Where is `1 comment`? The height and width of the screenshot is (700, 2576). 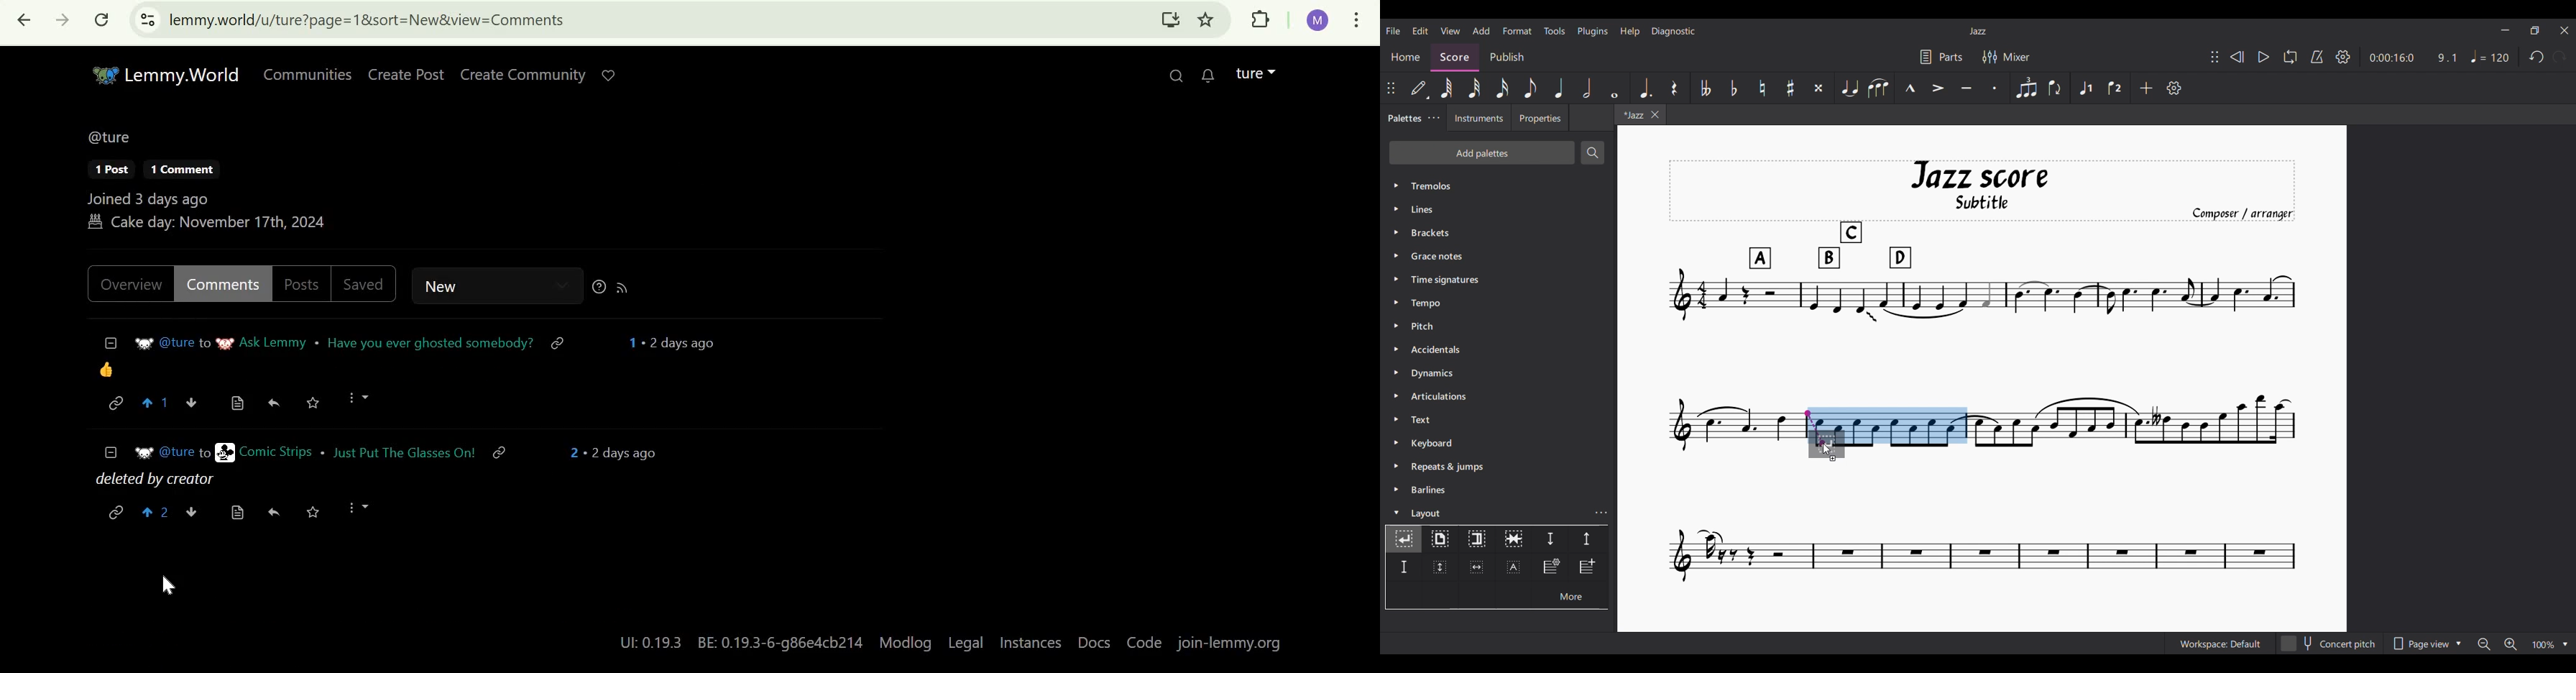 1 comment is located at coordinates (173, 170).